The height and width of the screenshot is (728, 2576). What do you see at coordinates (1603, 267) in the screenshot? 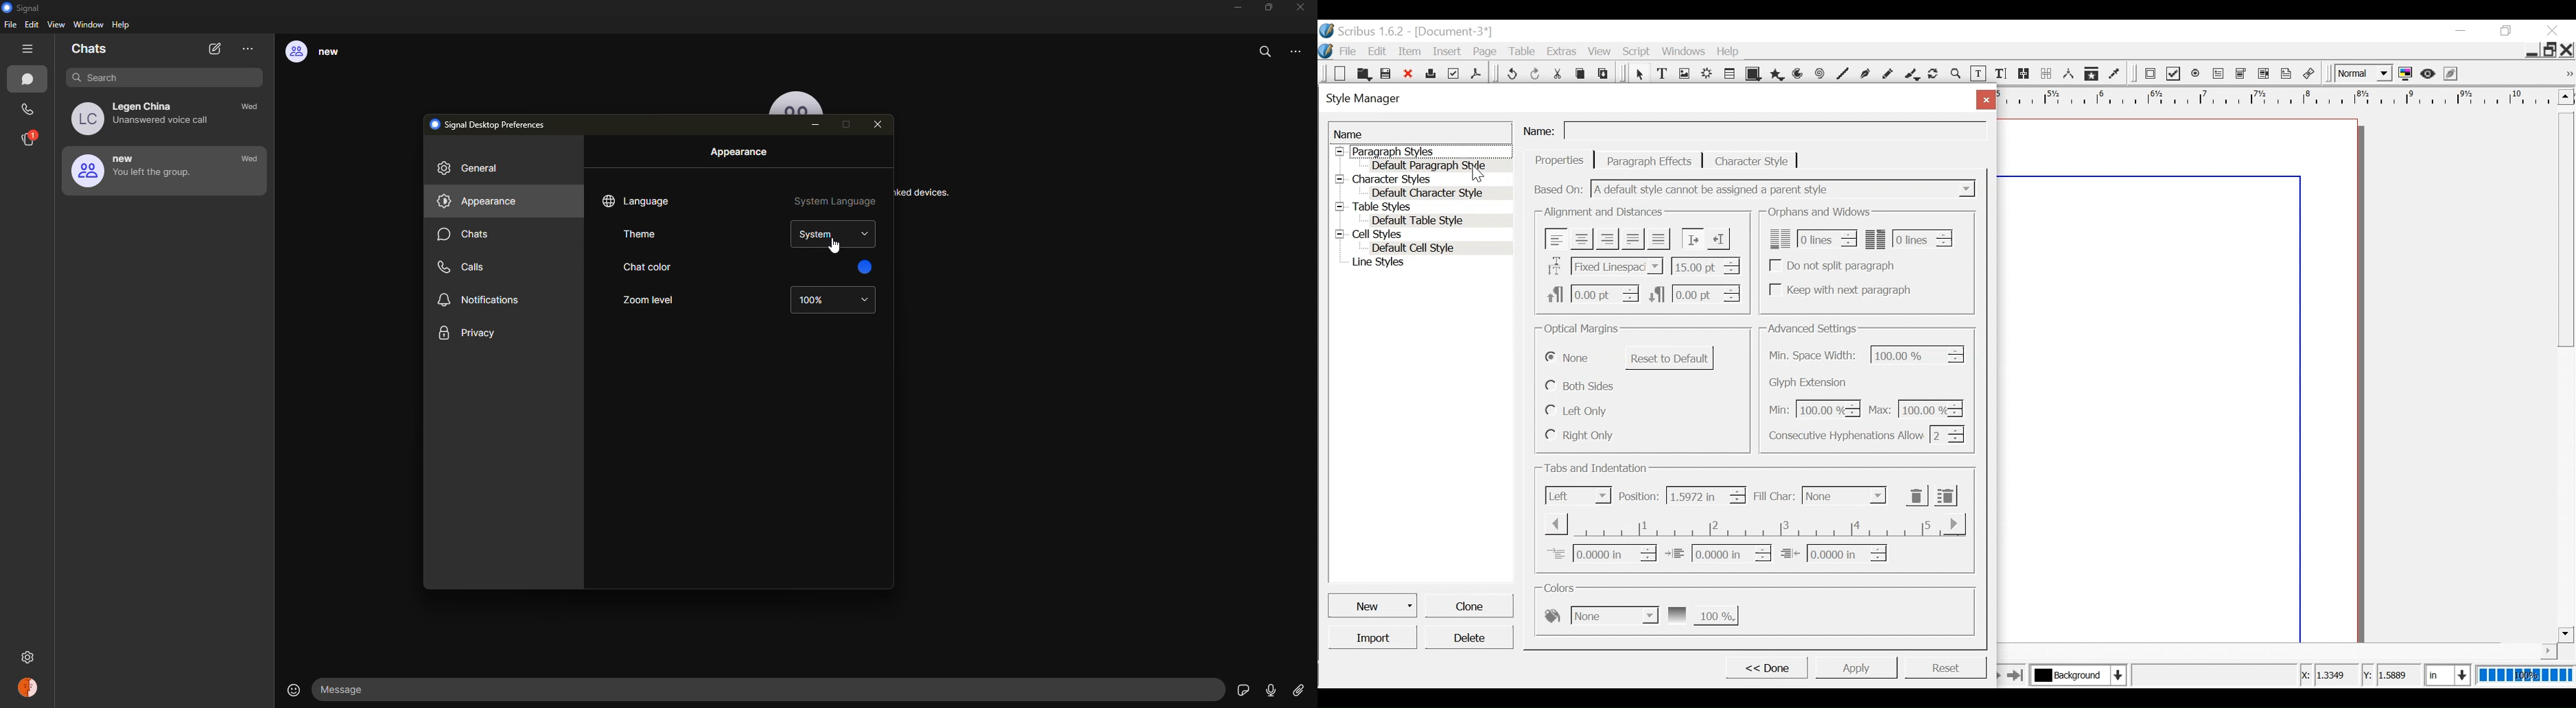
I see `line Spacing mode` at bounding box center [1603, 267].